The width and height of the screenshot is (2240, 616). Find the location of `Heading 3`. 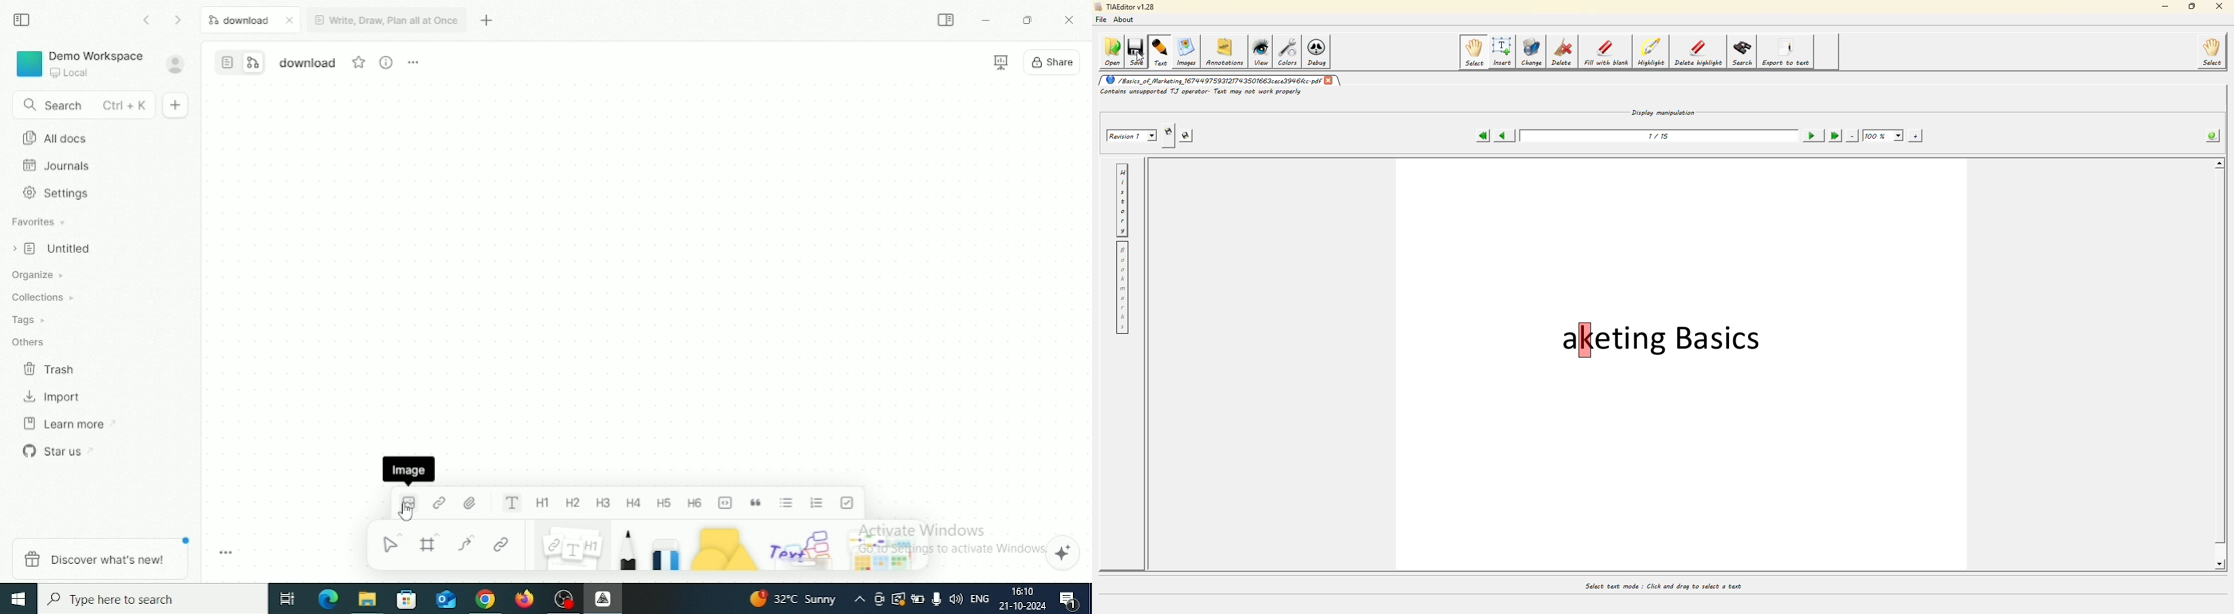

Heading 3 is located at coordinates (604, 503).